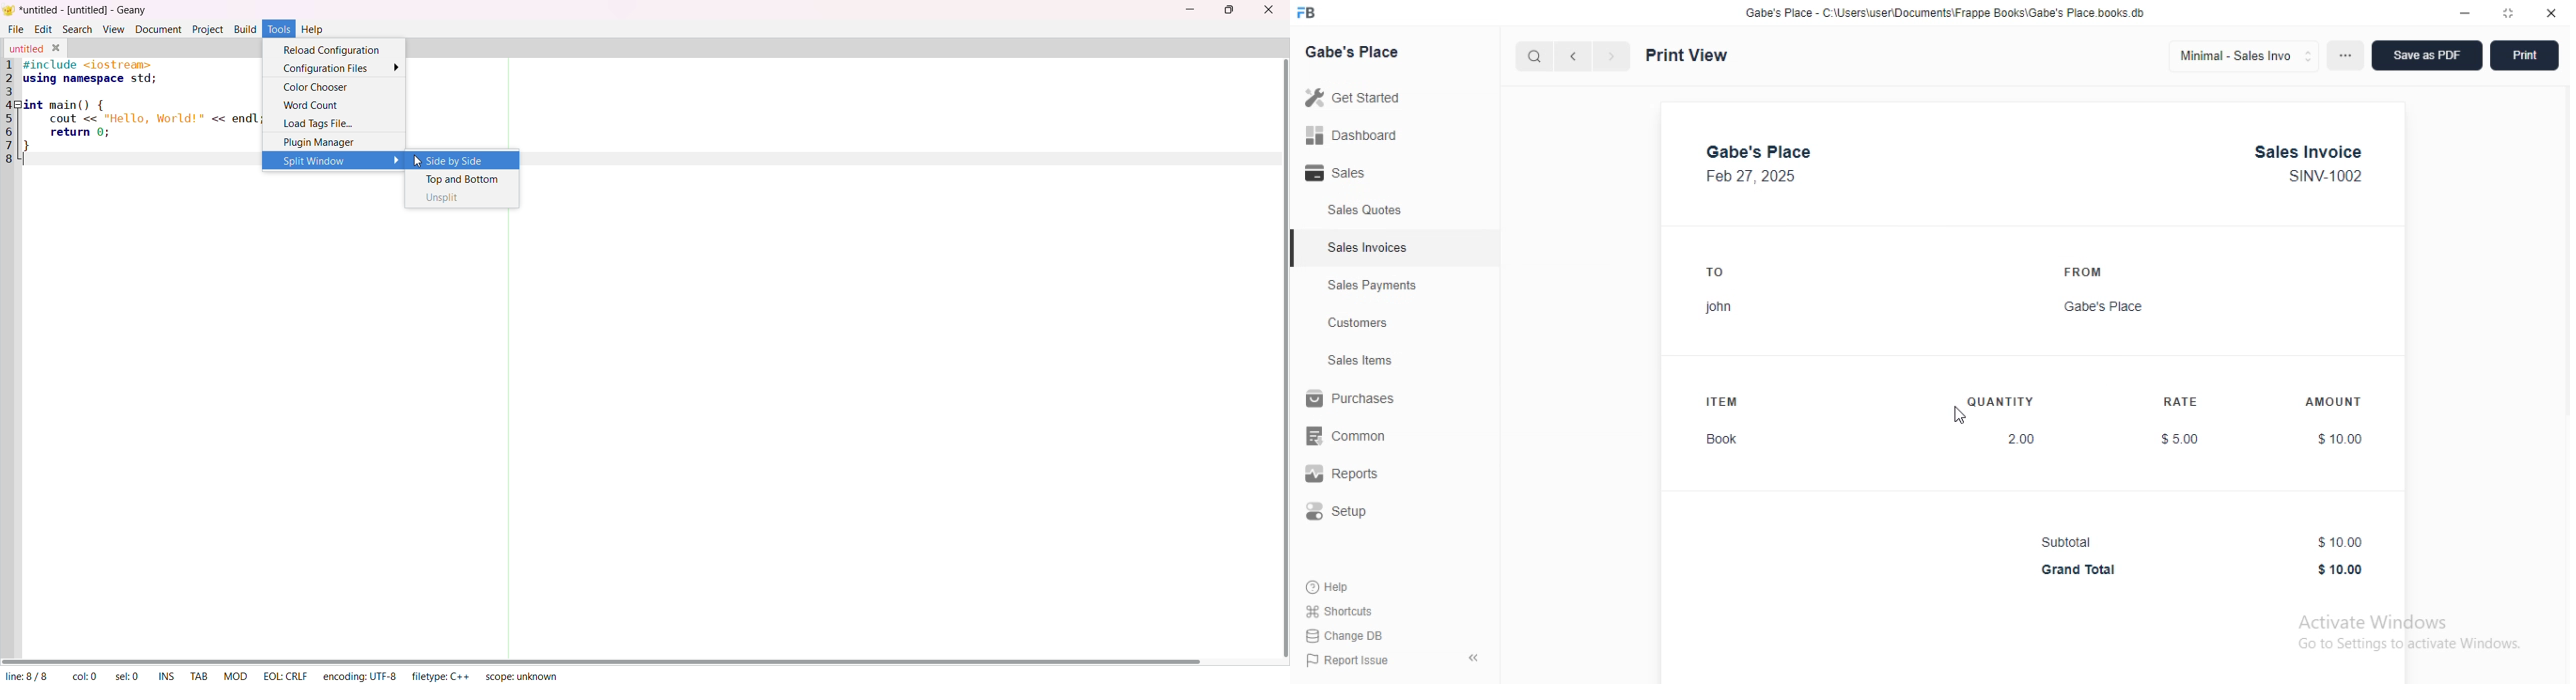 This screenshot has height=700, width=2576. What do you see at coordinates (1365, 209) in the screenshot?
I see `sales quotes` at bounding box center [1365, 209].